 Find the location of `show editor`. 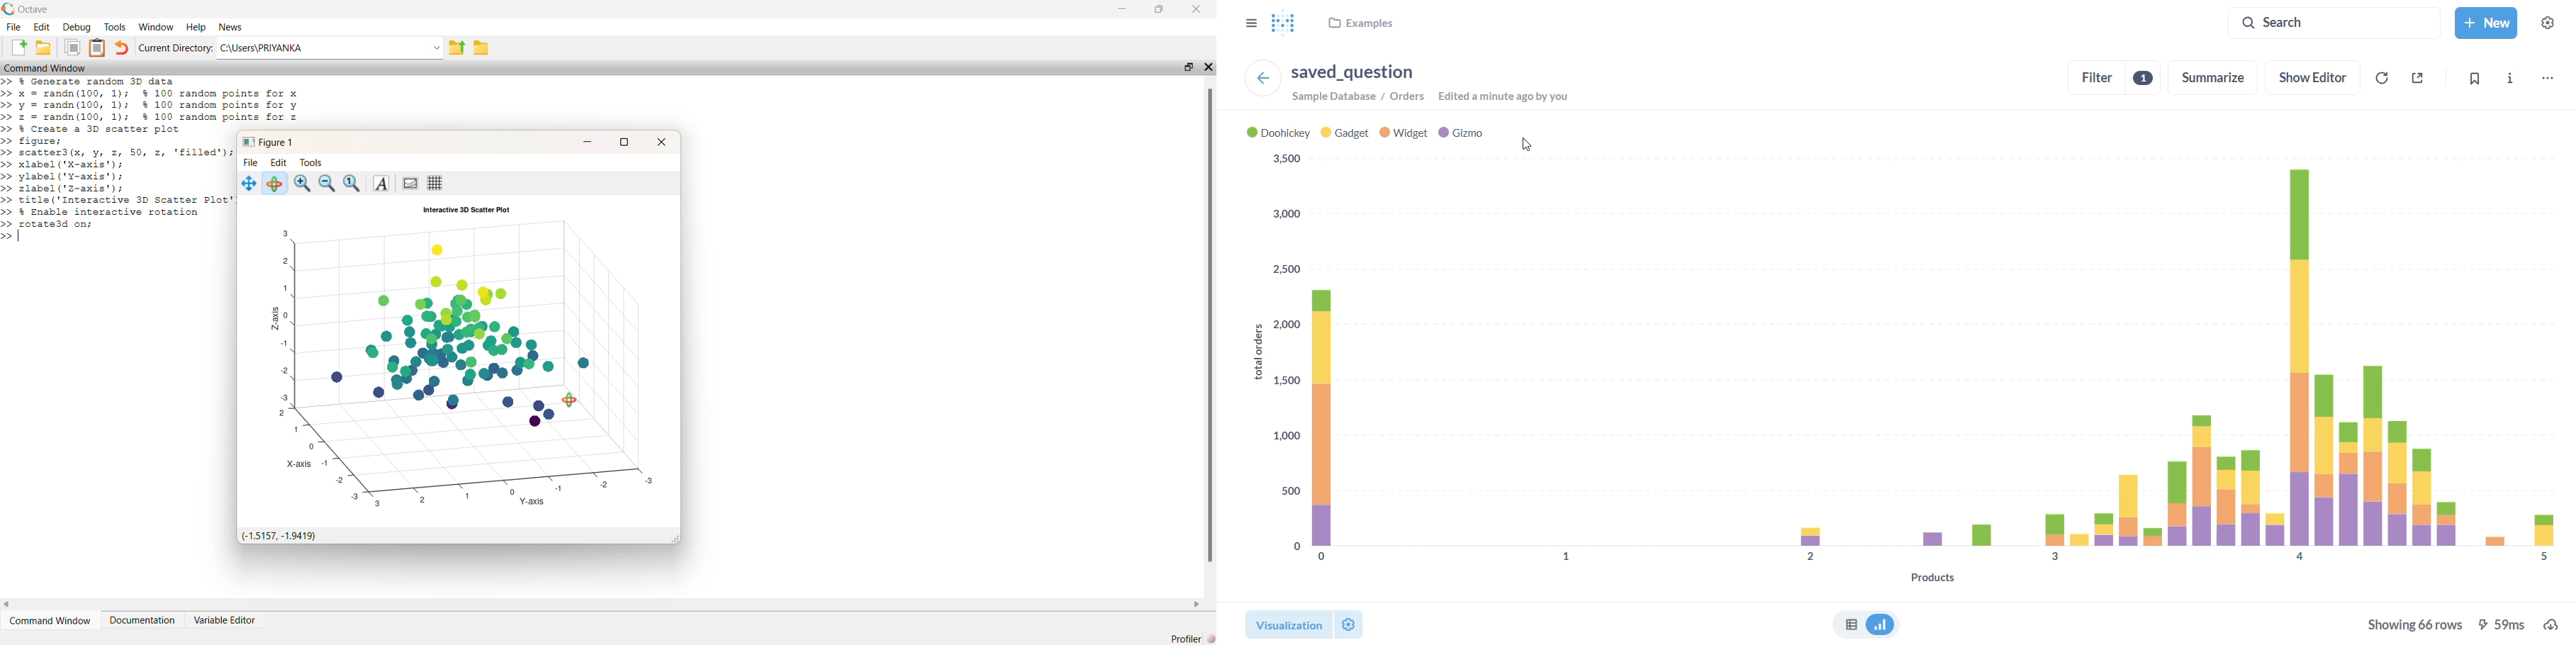

show editor is located at coordinates (2313, 76).